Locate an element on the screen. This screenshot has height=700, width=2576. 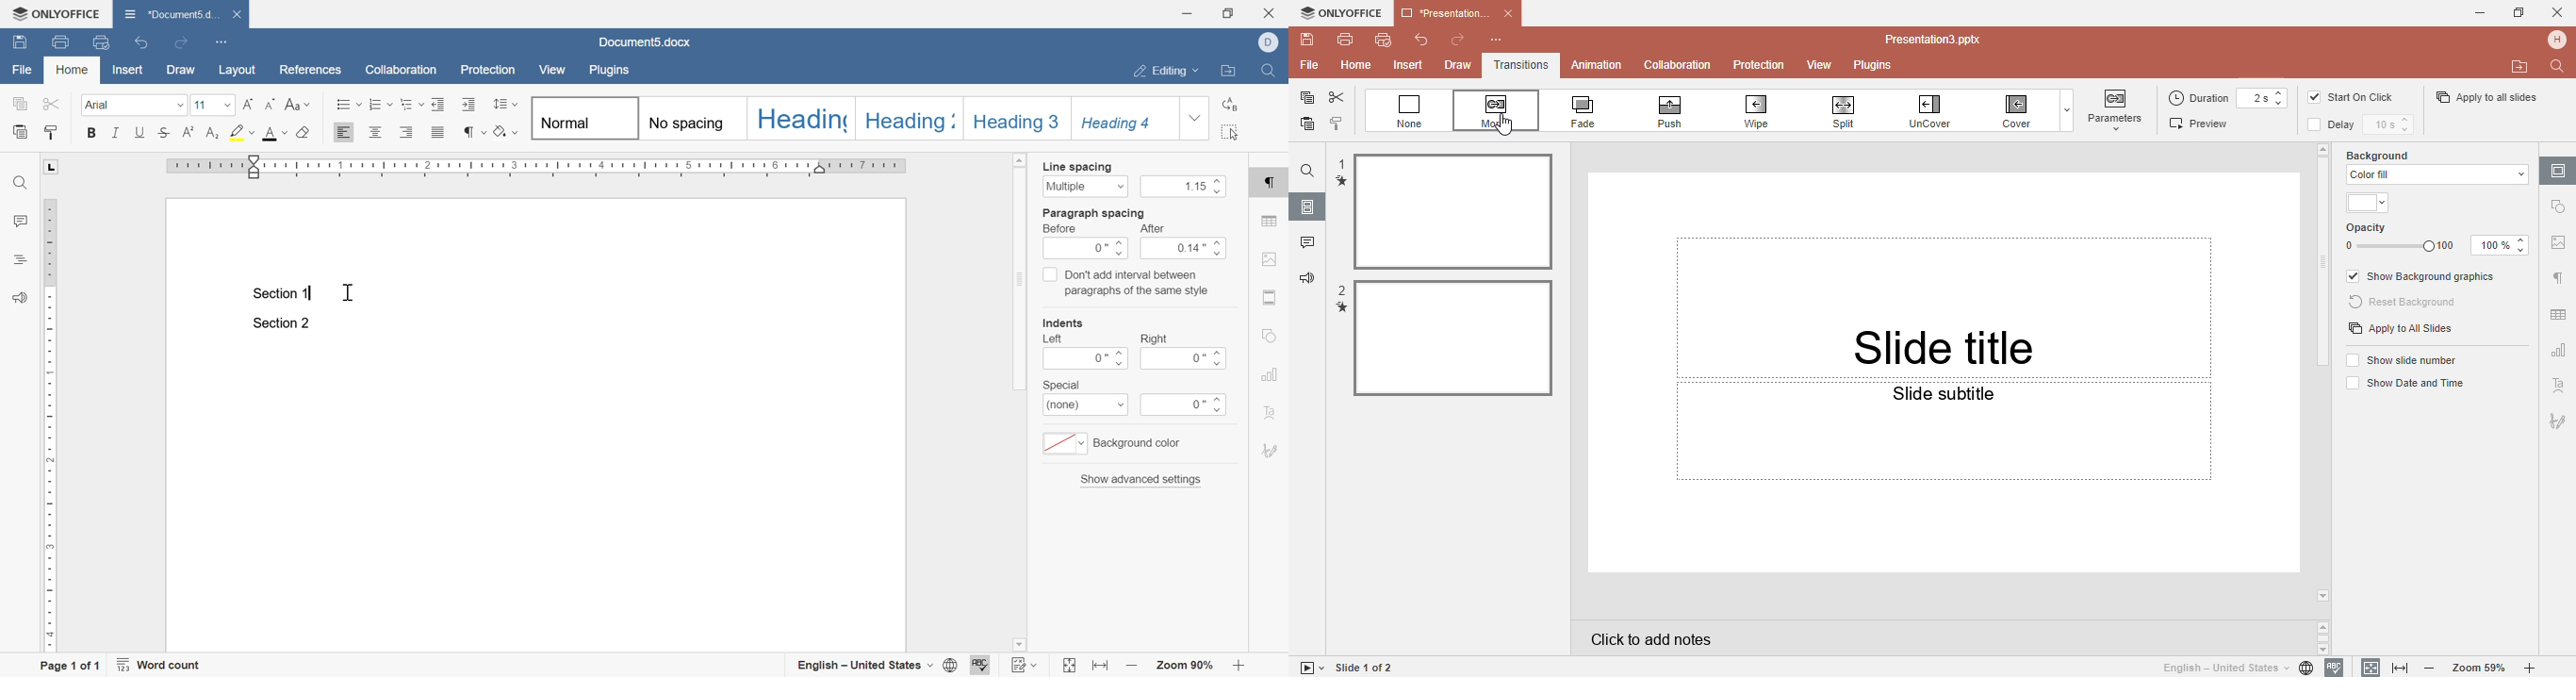
transition mark is located at coordinates (1342, 309).